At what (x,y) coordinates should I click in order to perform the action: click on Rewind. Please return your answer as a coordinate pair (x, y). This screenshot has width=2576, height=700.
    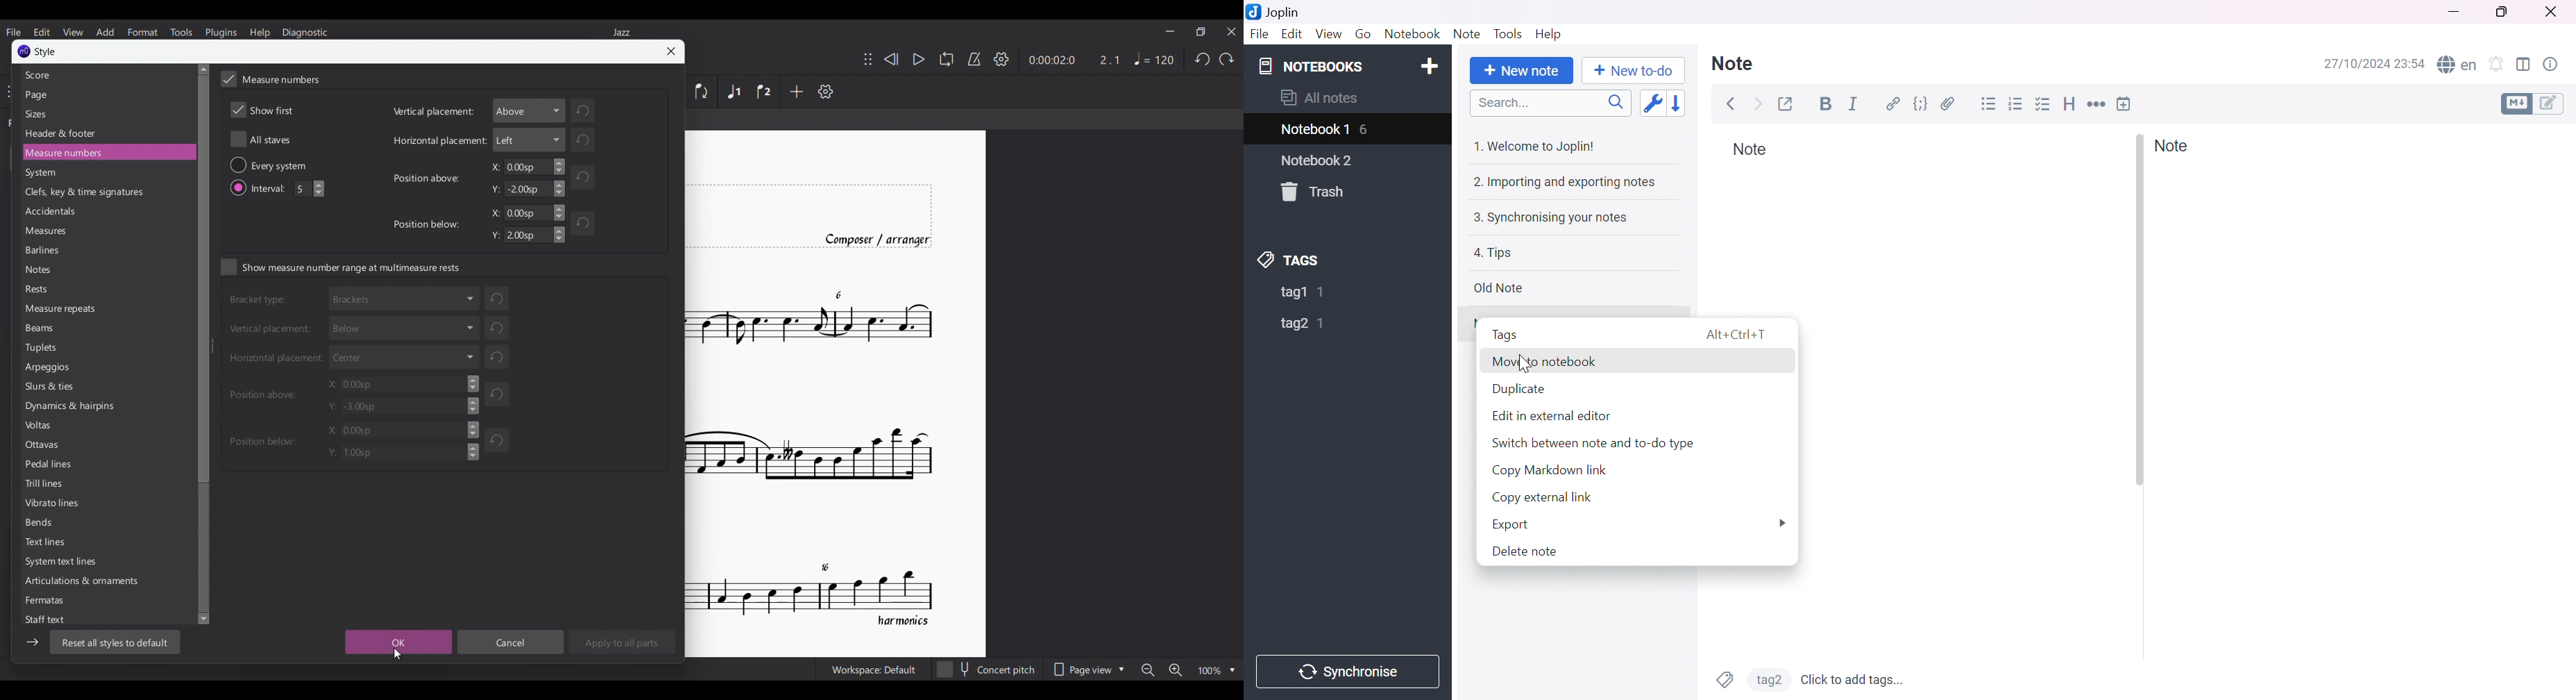
    Looking at the image, I should click on (891, 59).